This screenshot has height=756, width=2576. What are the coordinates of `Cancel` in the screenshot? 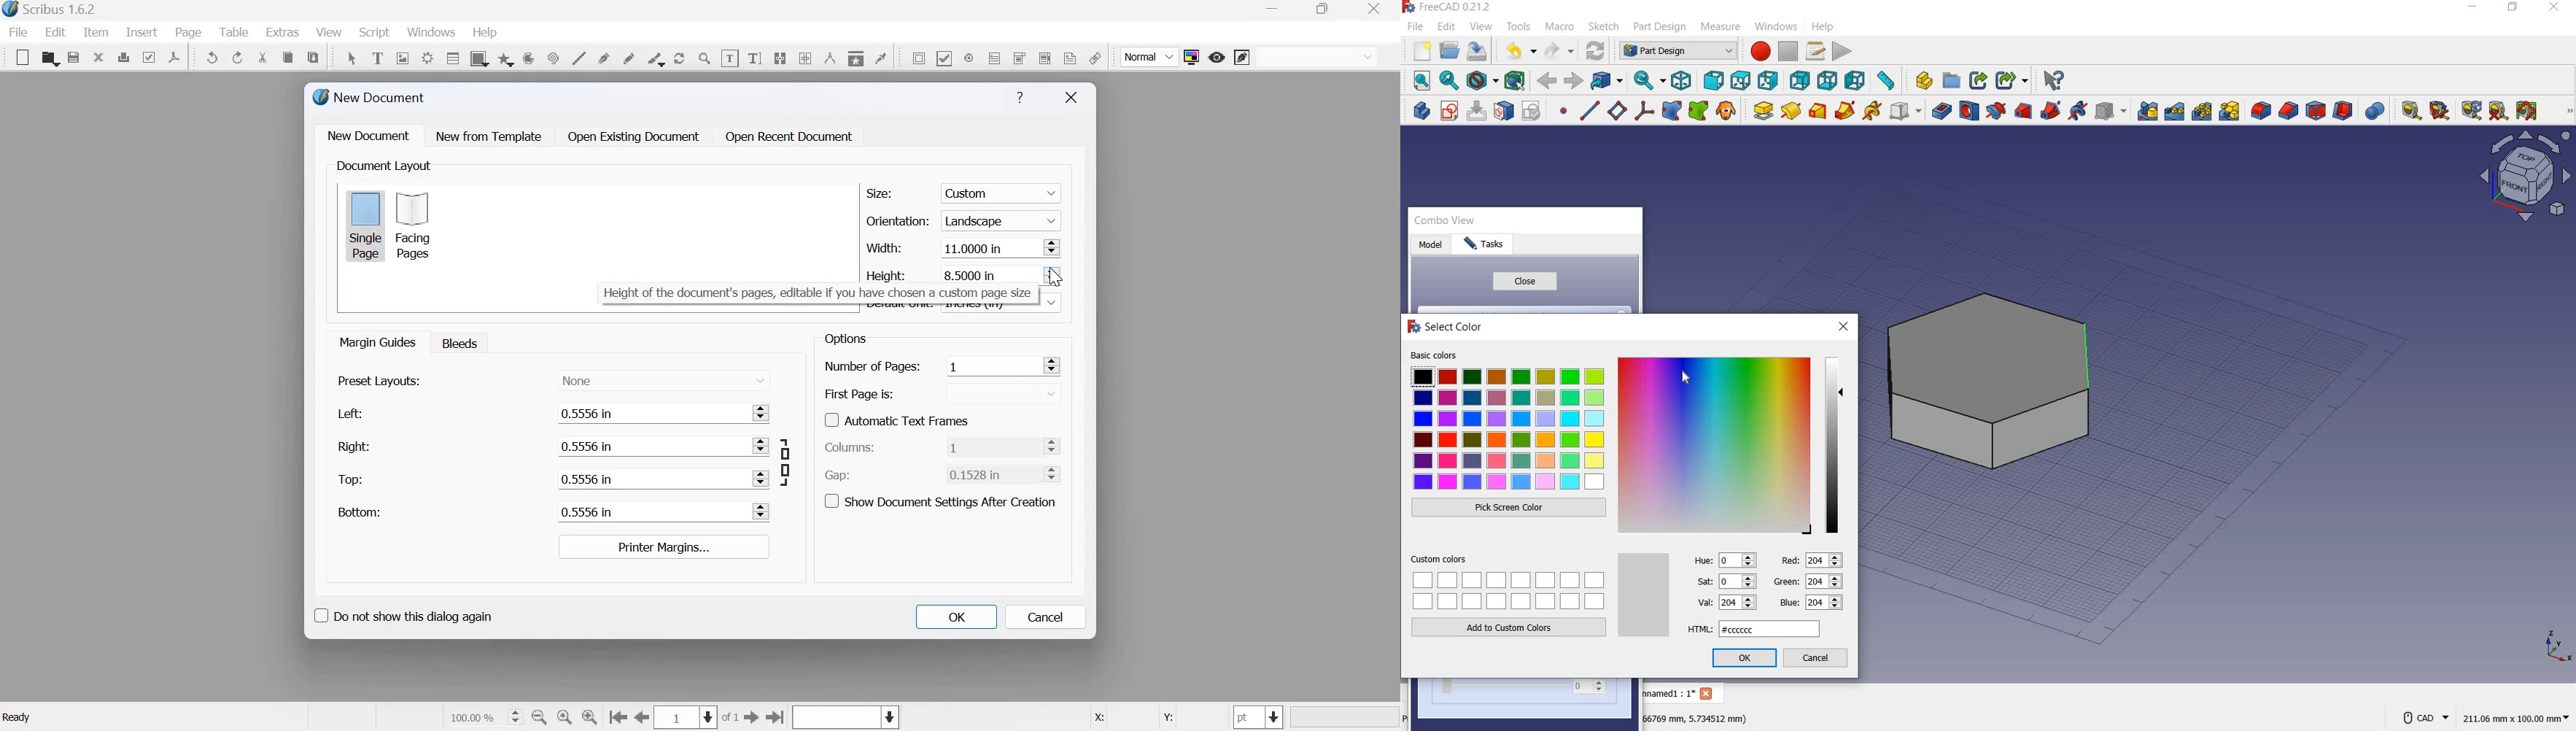 It's located at (1046, 617).